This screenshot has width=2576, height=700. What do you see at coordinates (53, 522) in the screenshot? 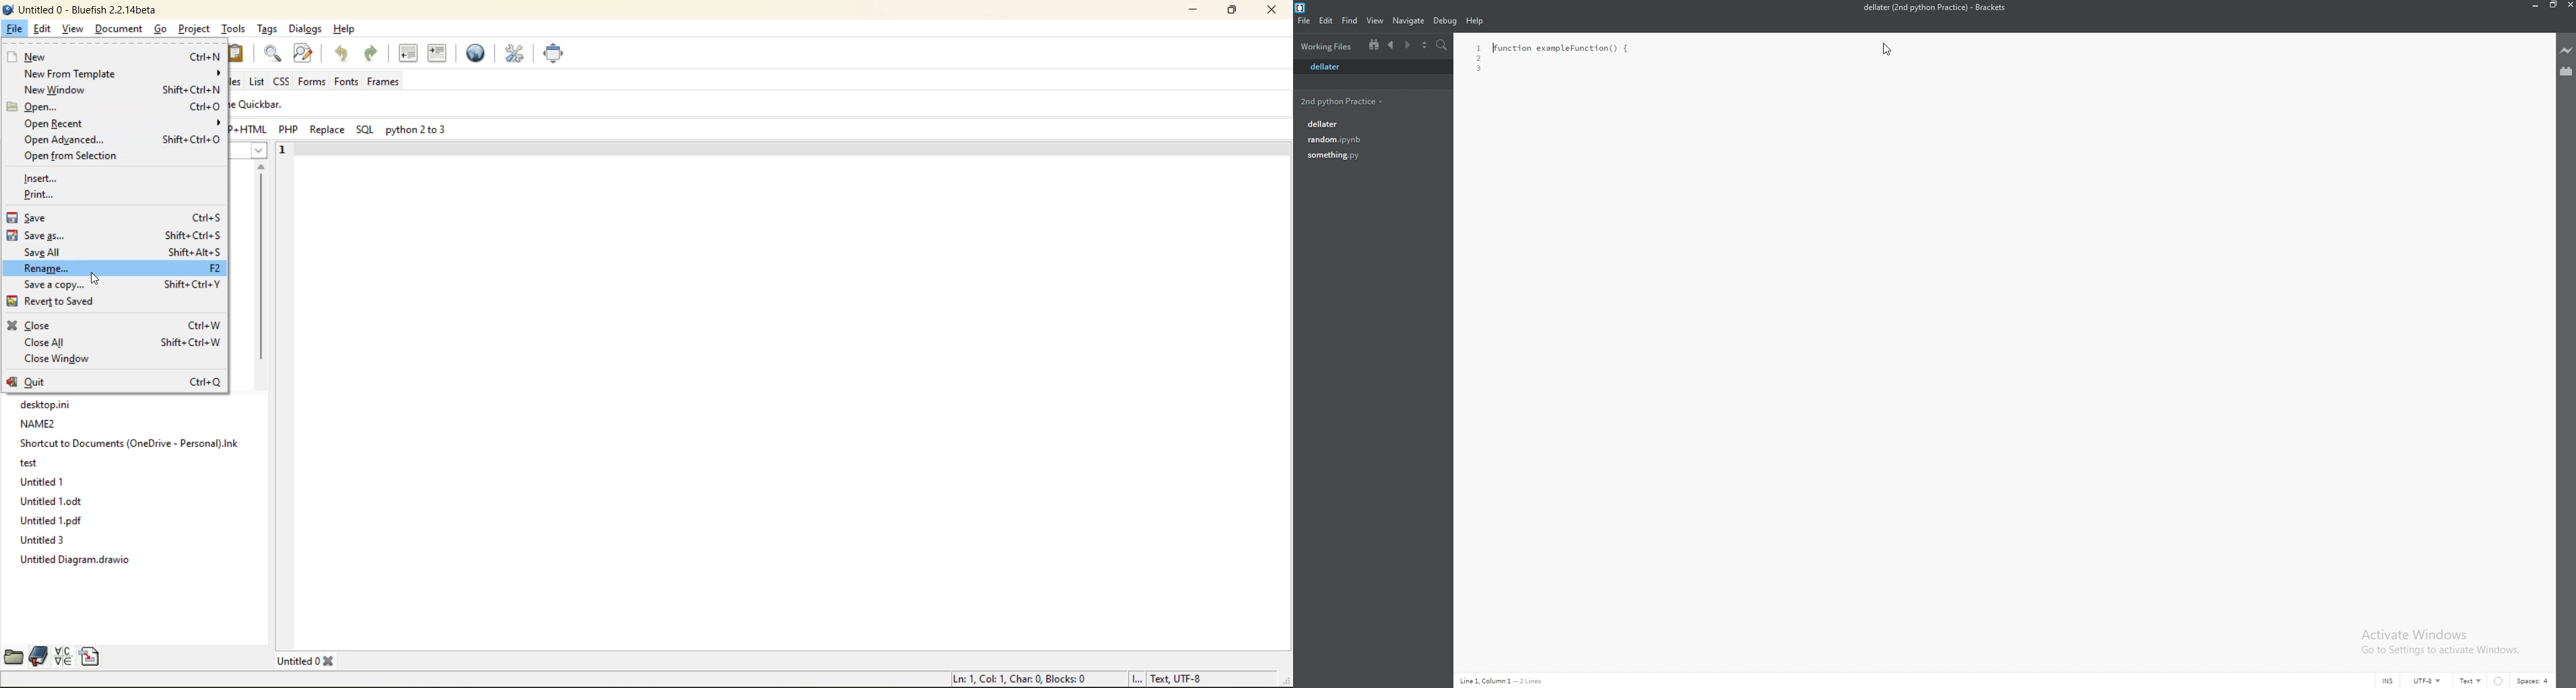
I see `Untitled 1.pdf` at bounding box center [53, 522].